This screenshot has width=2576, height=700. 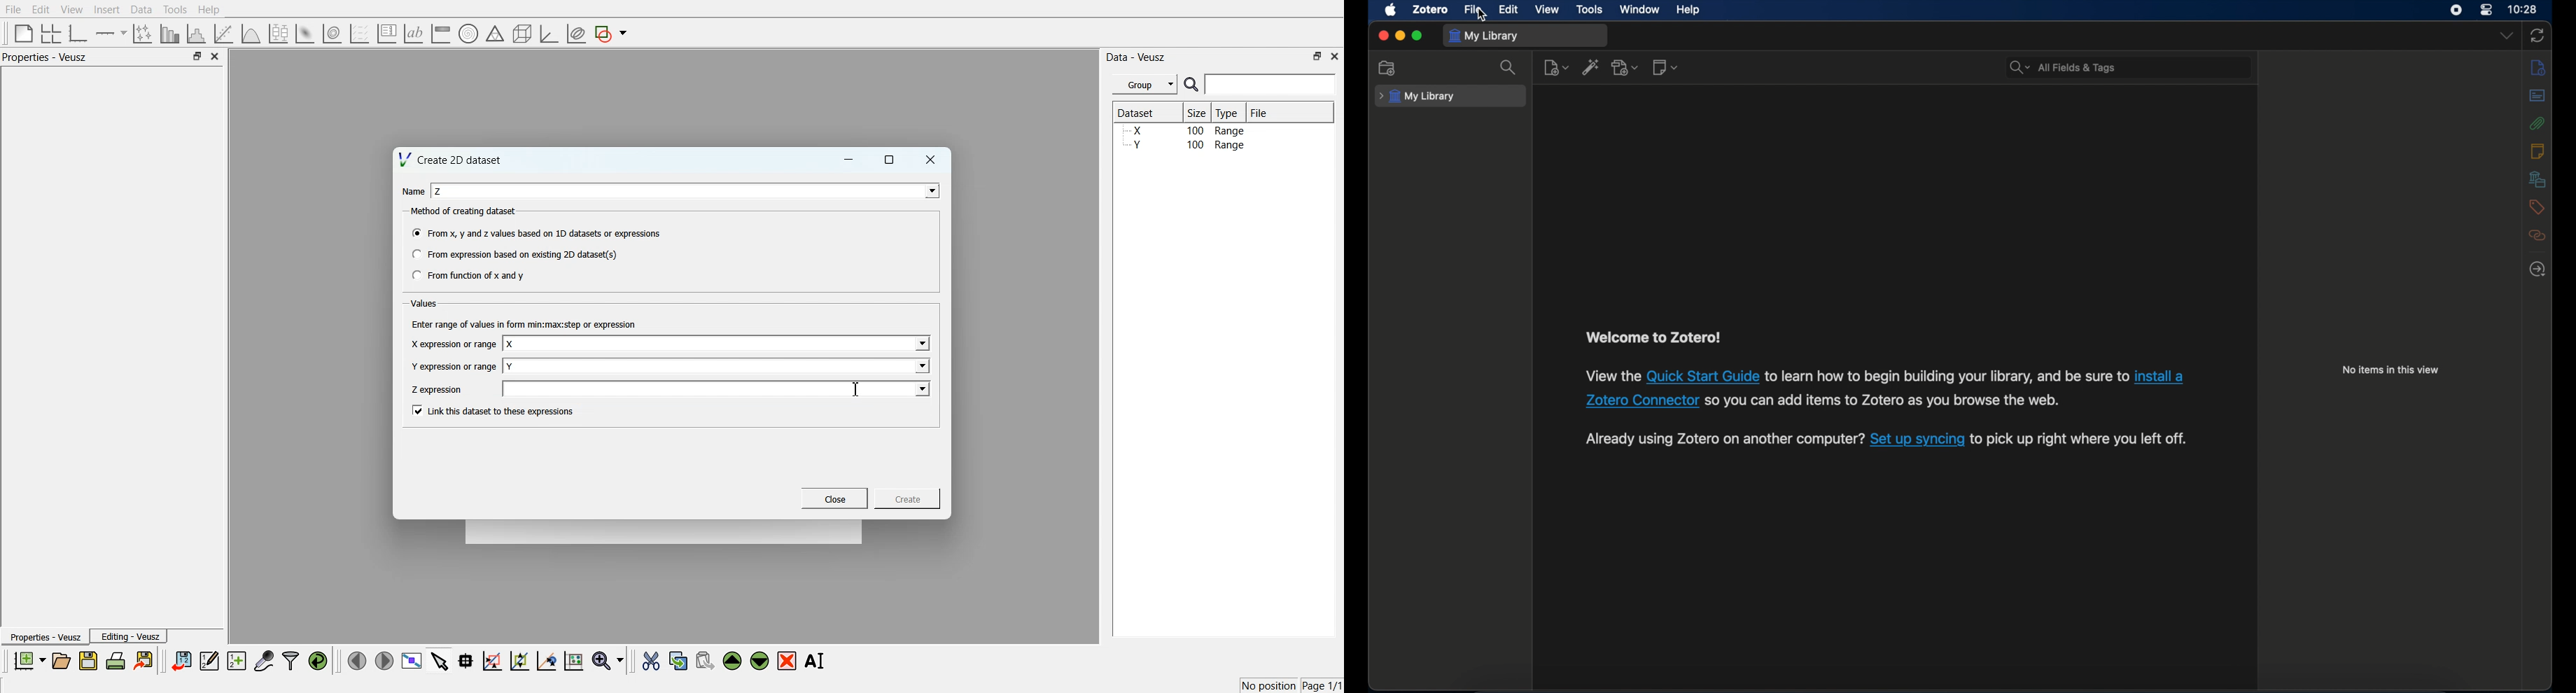 I want to click on new collection, so click(x=1390, y=68).